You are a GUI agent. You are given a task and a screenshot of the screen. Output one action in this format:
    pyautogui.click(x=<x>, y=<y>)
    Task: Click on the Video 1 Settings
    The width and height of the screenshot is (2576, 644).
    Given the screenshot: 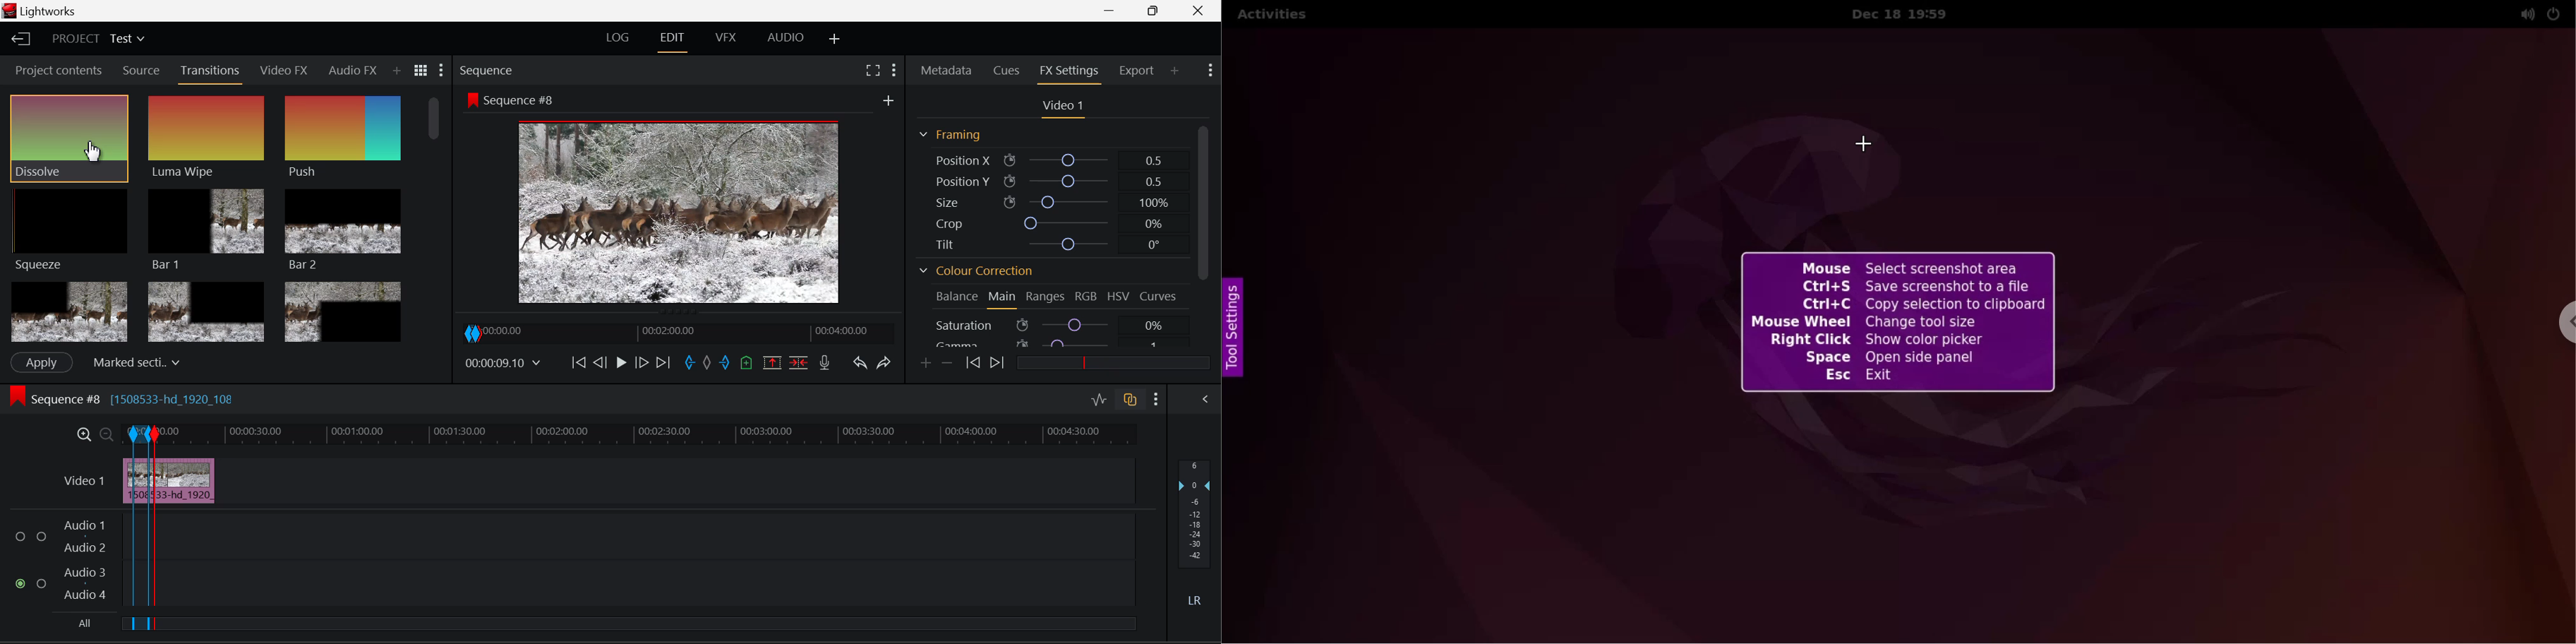 What is the action you would take?
    pyautogui.click(x=1061, y=107)
    